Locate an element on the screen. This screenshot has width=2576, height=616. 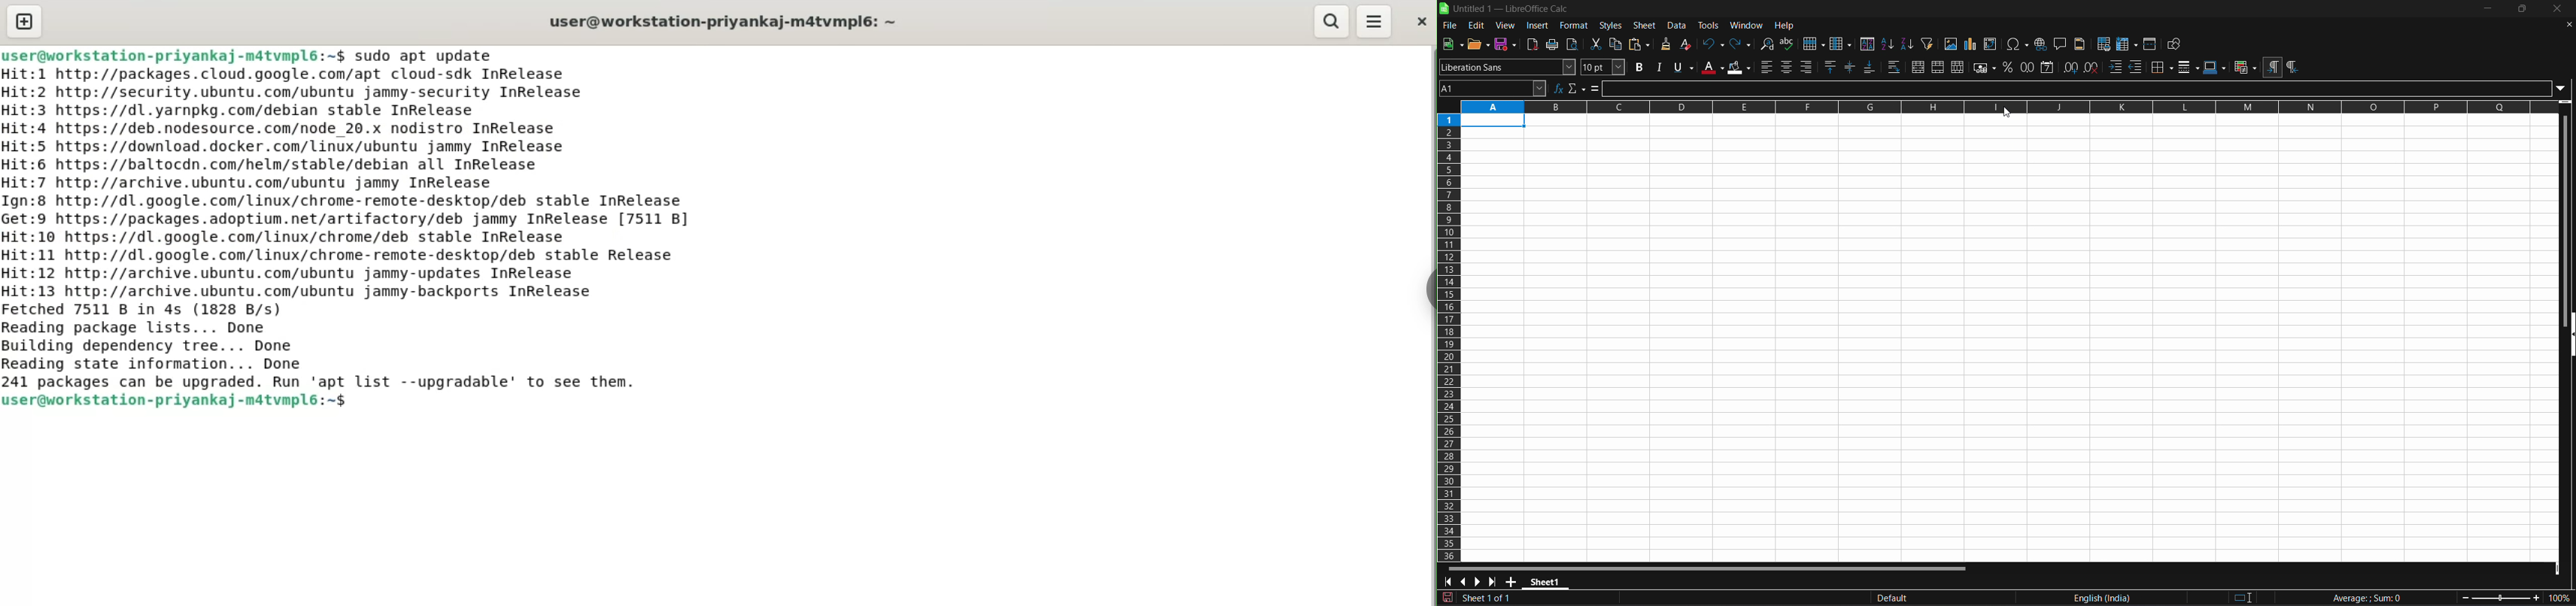
sheet 1 is located at coordinates (1550, 579).